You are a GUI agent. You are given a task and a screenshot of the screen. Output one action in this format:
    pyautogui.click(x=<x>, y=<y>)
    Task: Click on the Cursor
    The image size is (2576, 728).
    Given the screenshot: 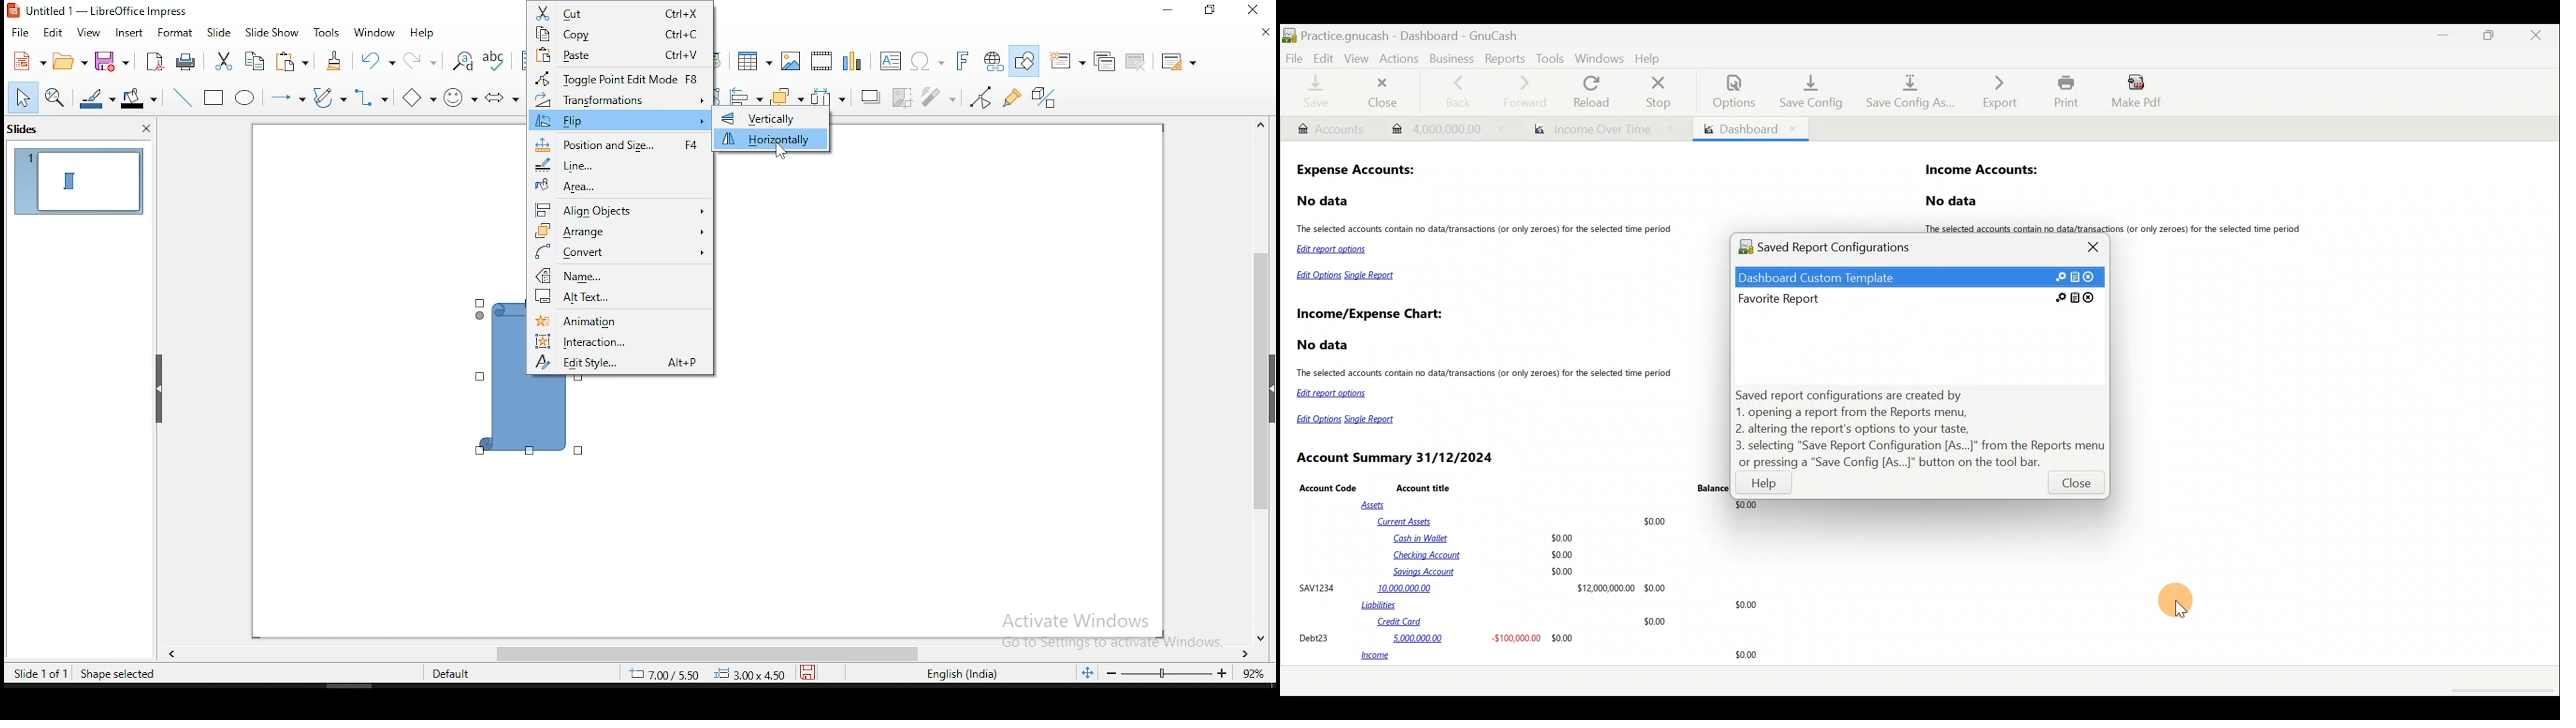 What is the action you would take?
    pyautogui.click(x=2181, y=601)
    